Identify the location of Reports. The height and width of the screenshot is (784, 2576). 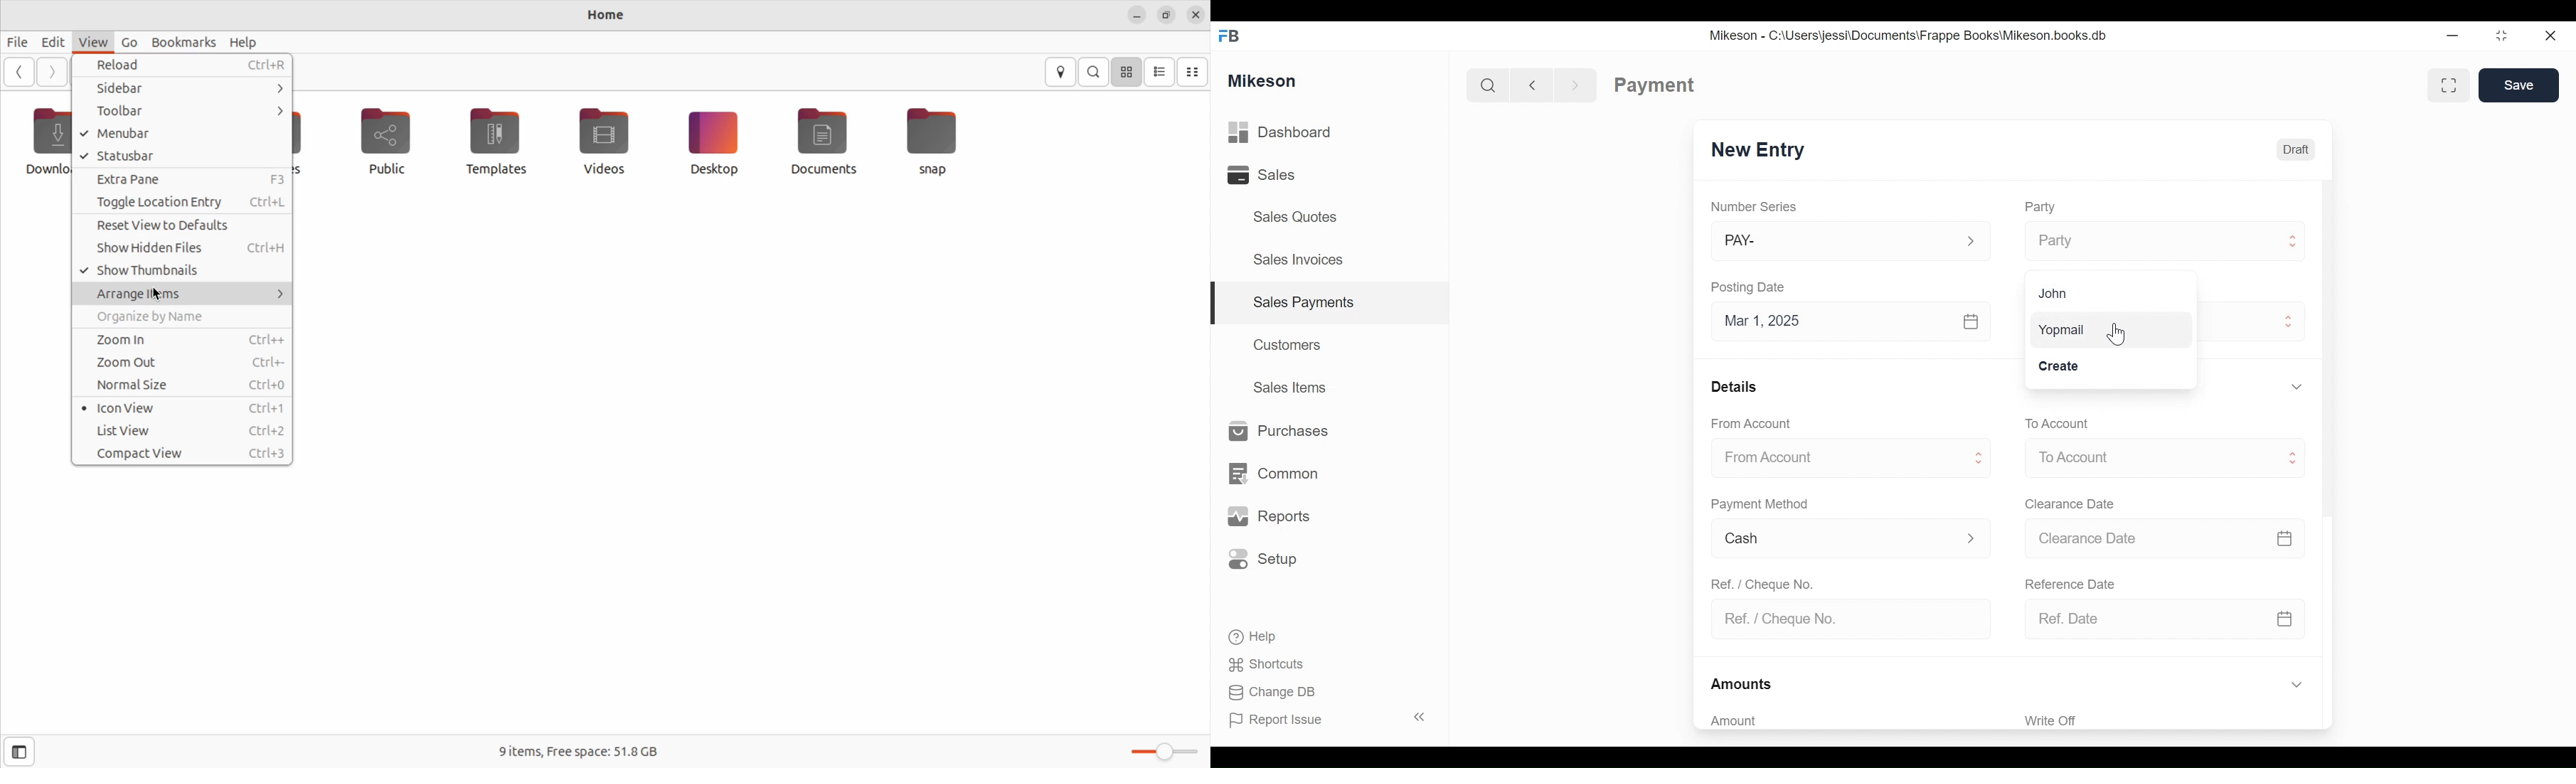
(1272, 517).